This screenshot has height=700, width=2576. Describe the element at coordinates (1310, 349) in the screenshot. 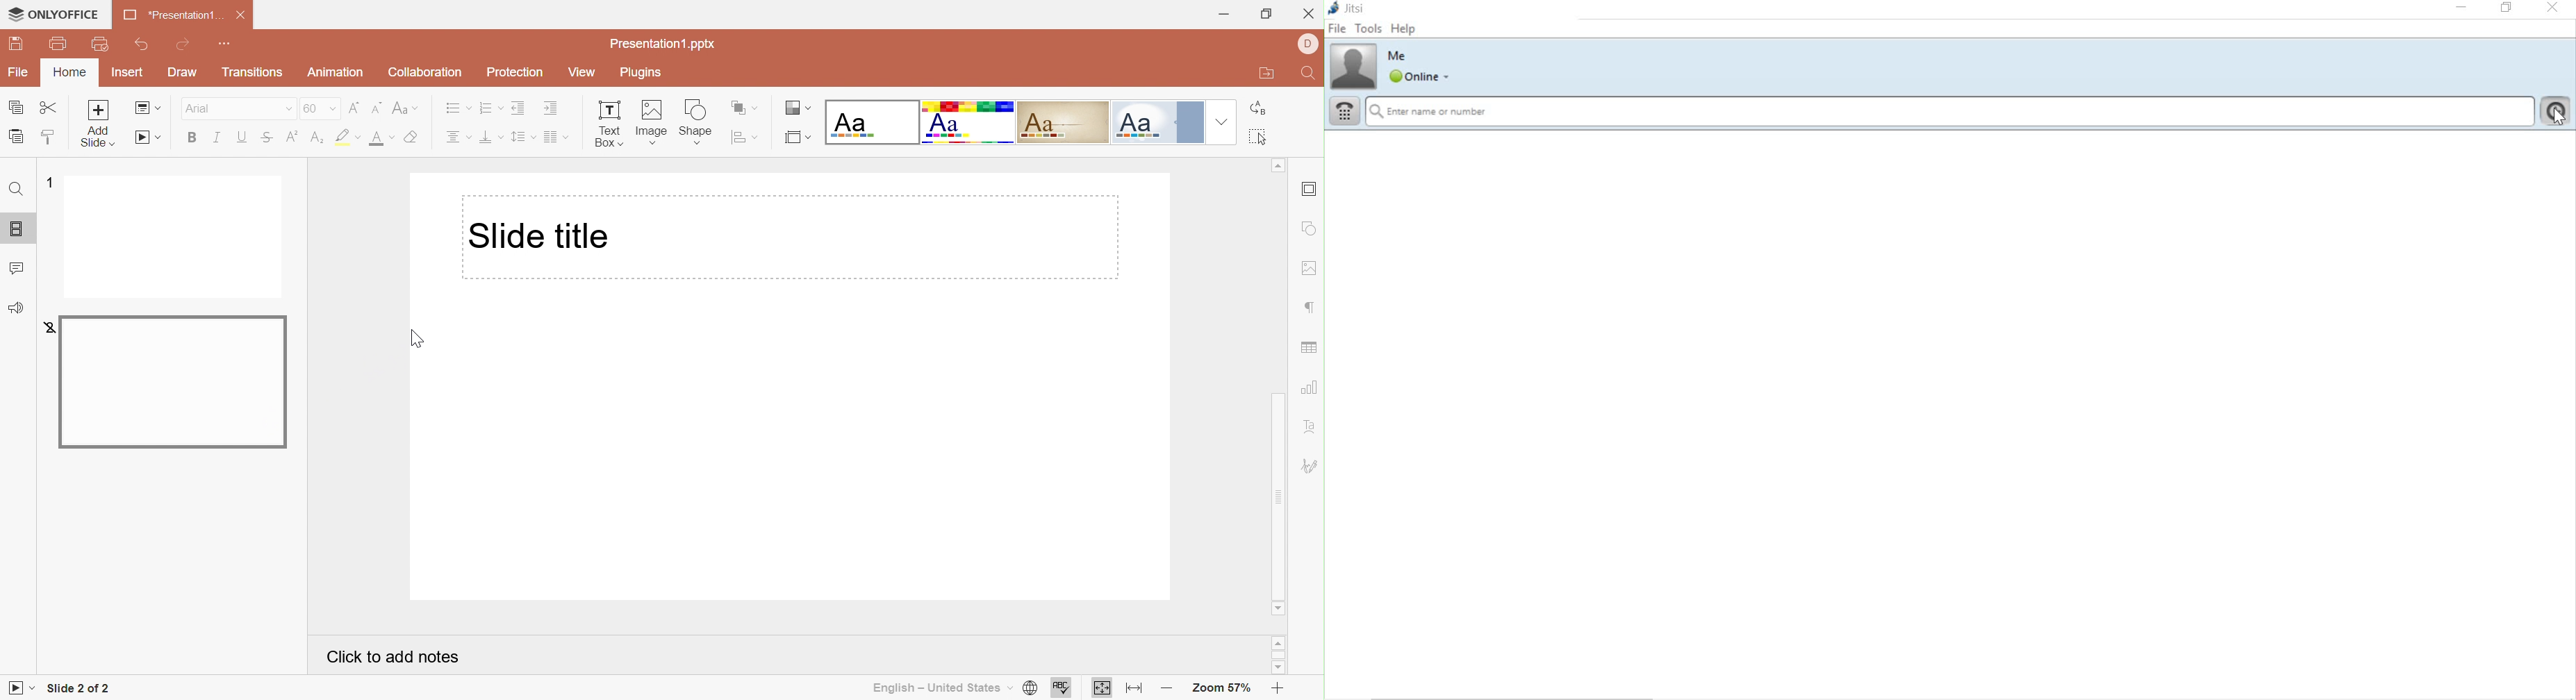

I see `Table settings` at that location.